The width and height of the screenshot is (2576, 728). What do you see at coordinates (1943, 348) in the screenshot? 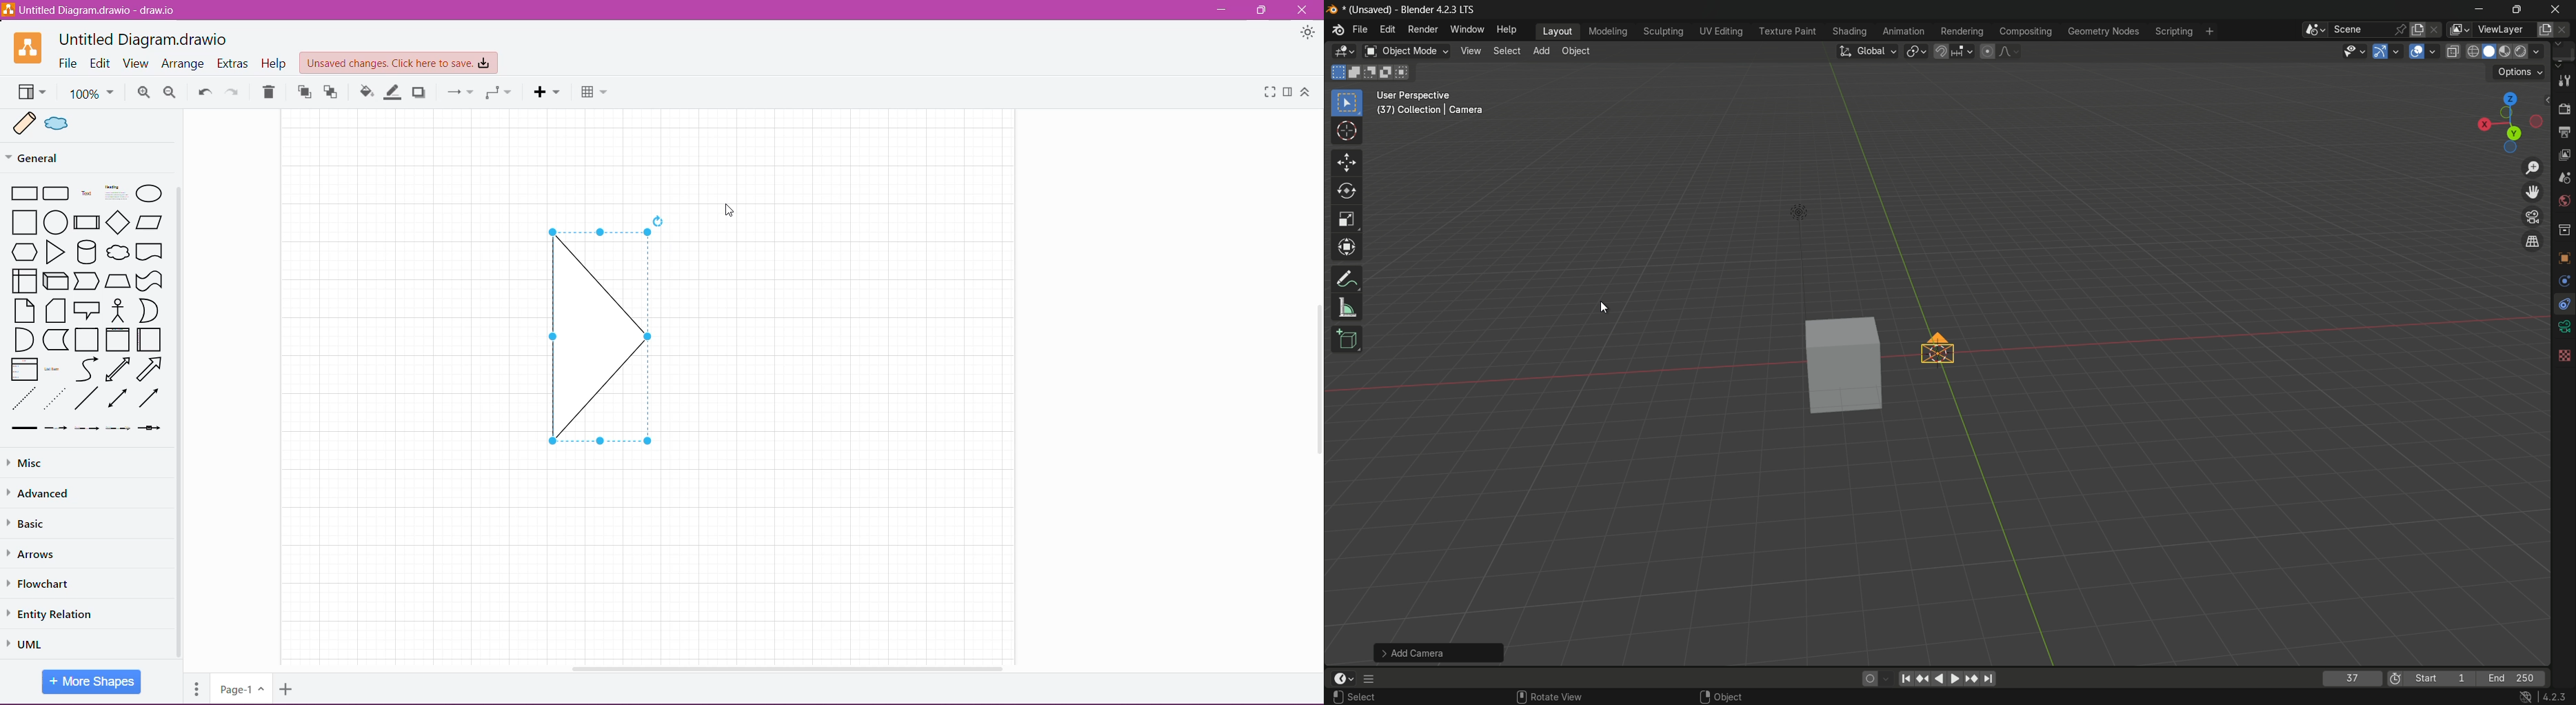
I see `camera` at bounding box center [1943, 348].